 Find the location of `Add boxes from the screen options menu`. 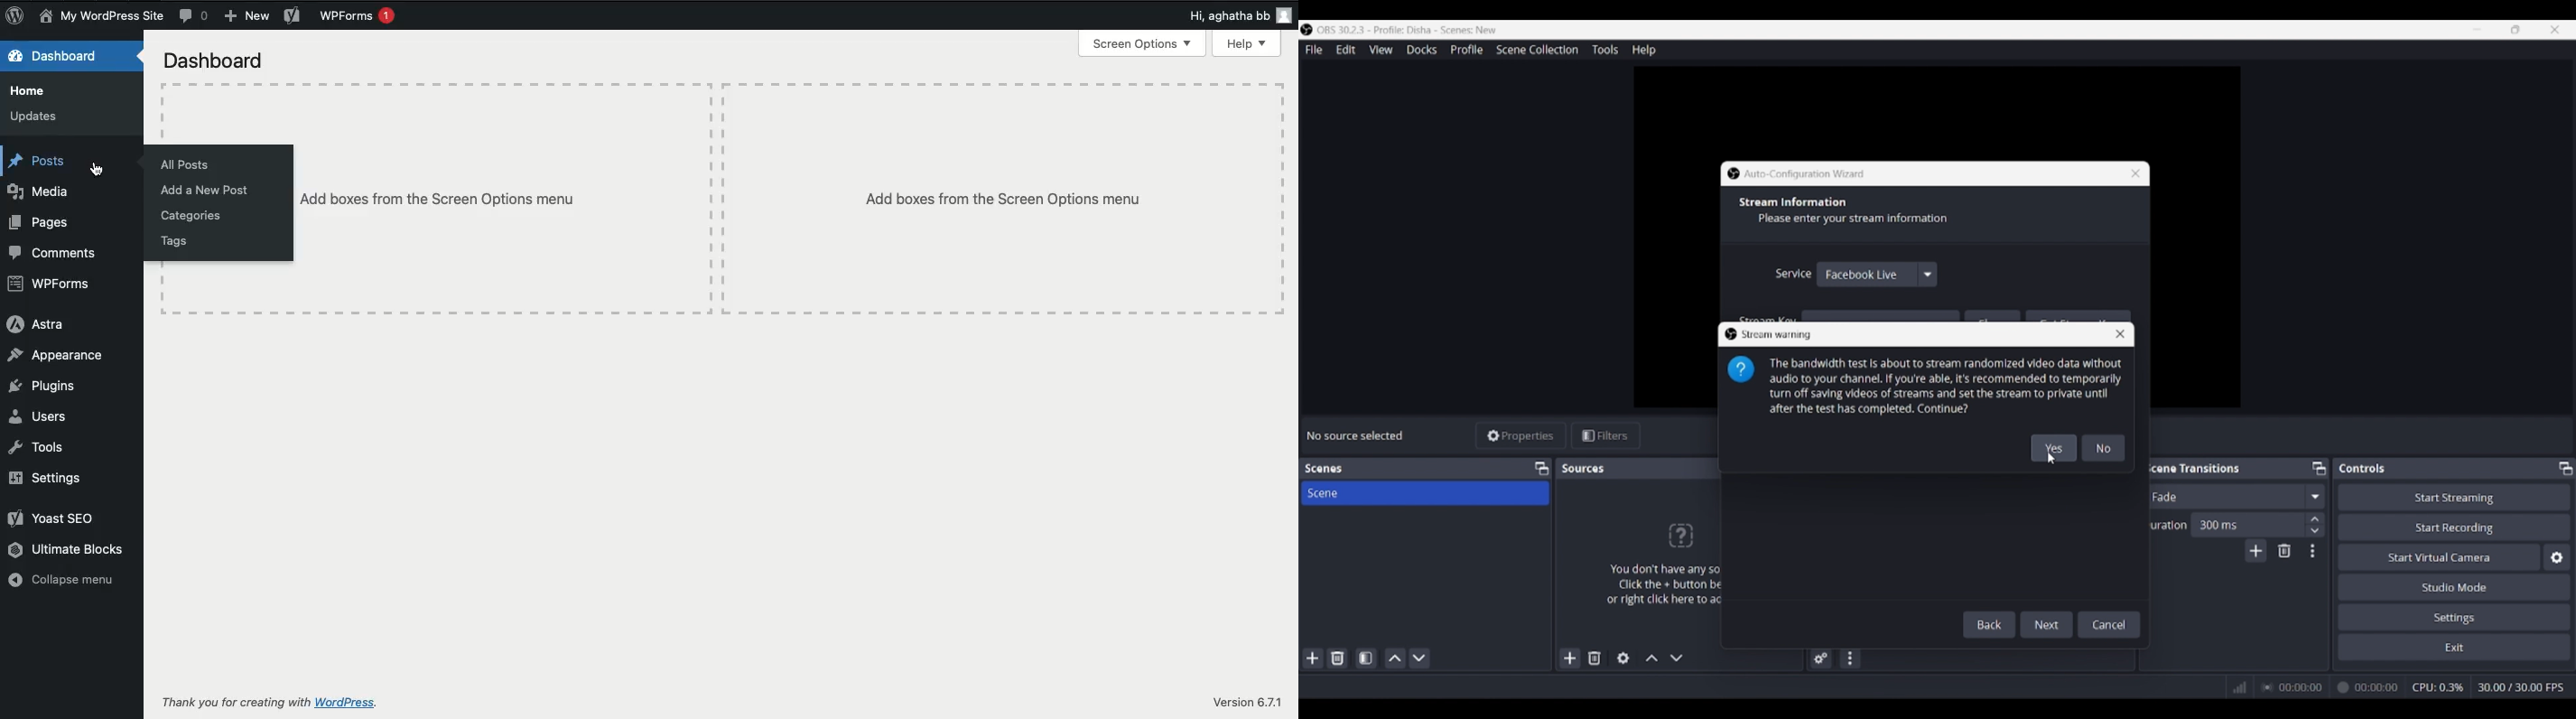

Add boxes from the screen options menu is located at coordinates (1002, 200).